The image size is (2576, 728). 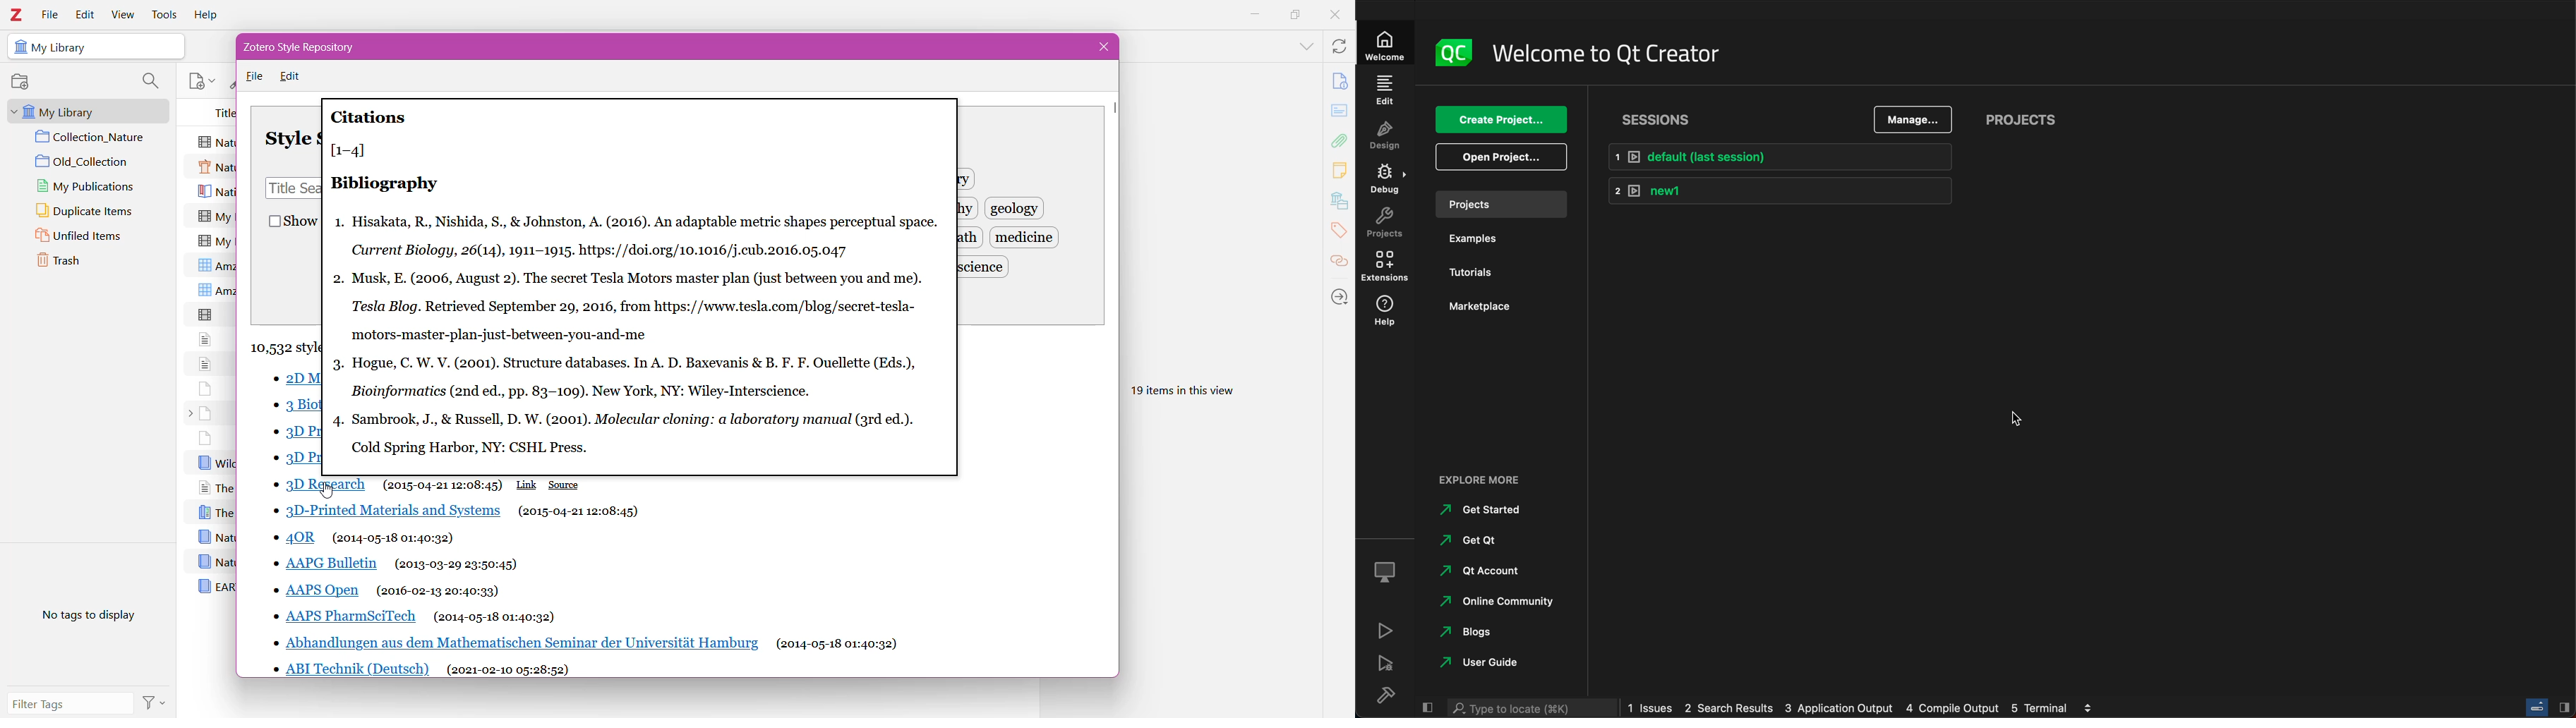 What do you see at coordinates (1470, 632) in the screenshot?
I see `blogs` at bounding box center [1470, 632].